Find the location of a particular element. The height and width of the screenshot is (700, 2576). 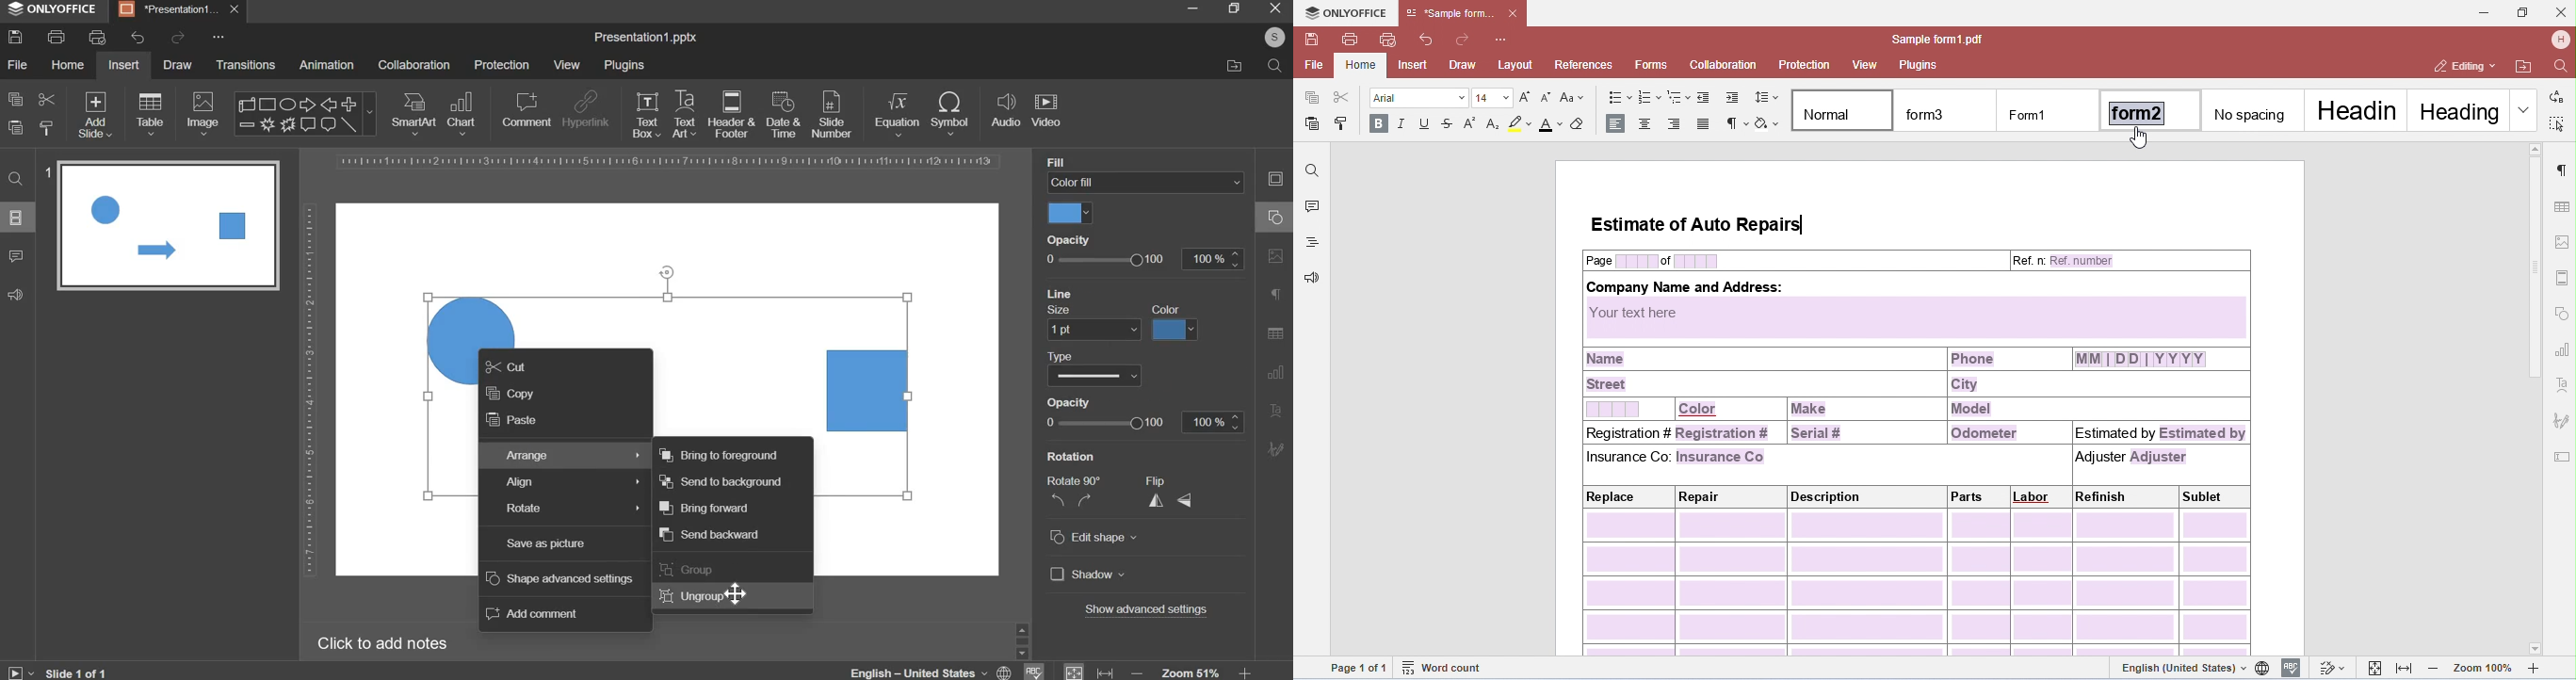

slide preview is located at coordinates (168, 225).